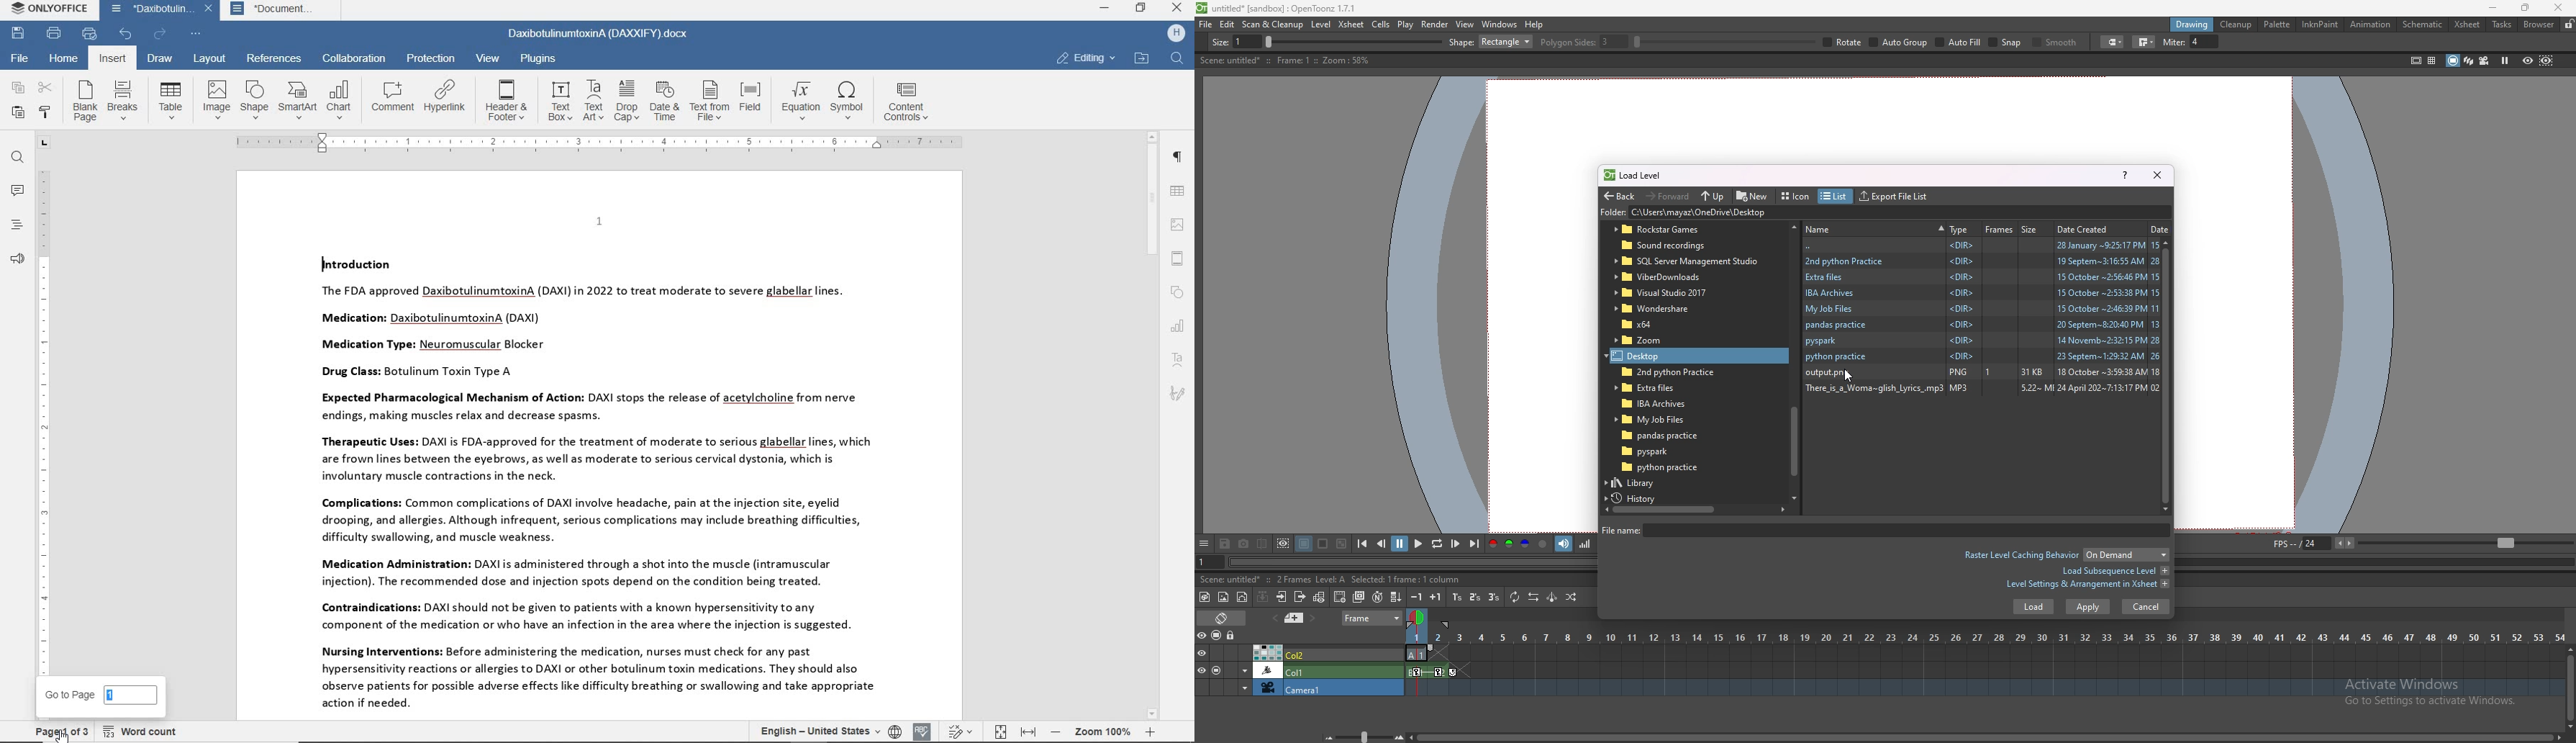  I want to click on textart, so click(1177, 359).